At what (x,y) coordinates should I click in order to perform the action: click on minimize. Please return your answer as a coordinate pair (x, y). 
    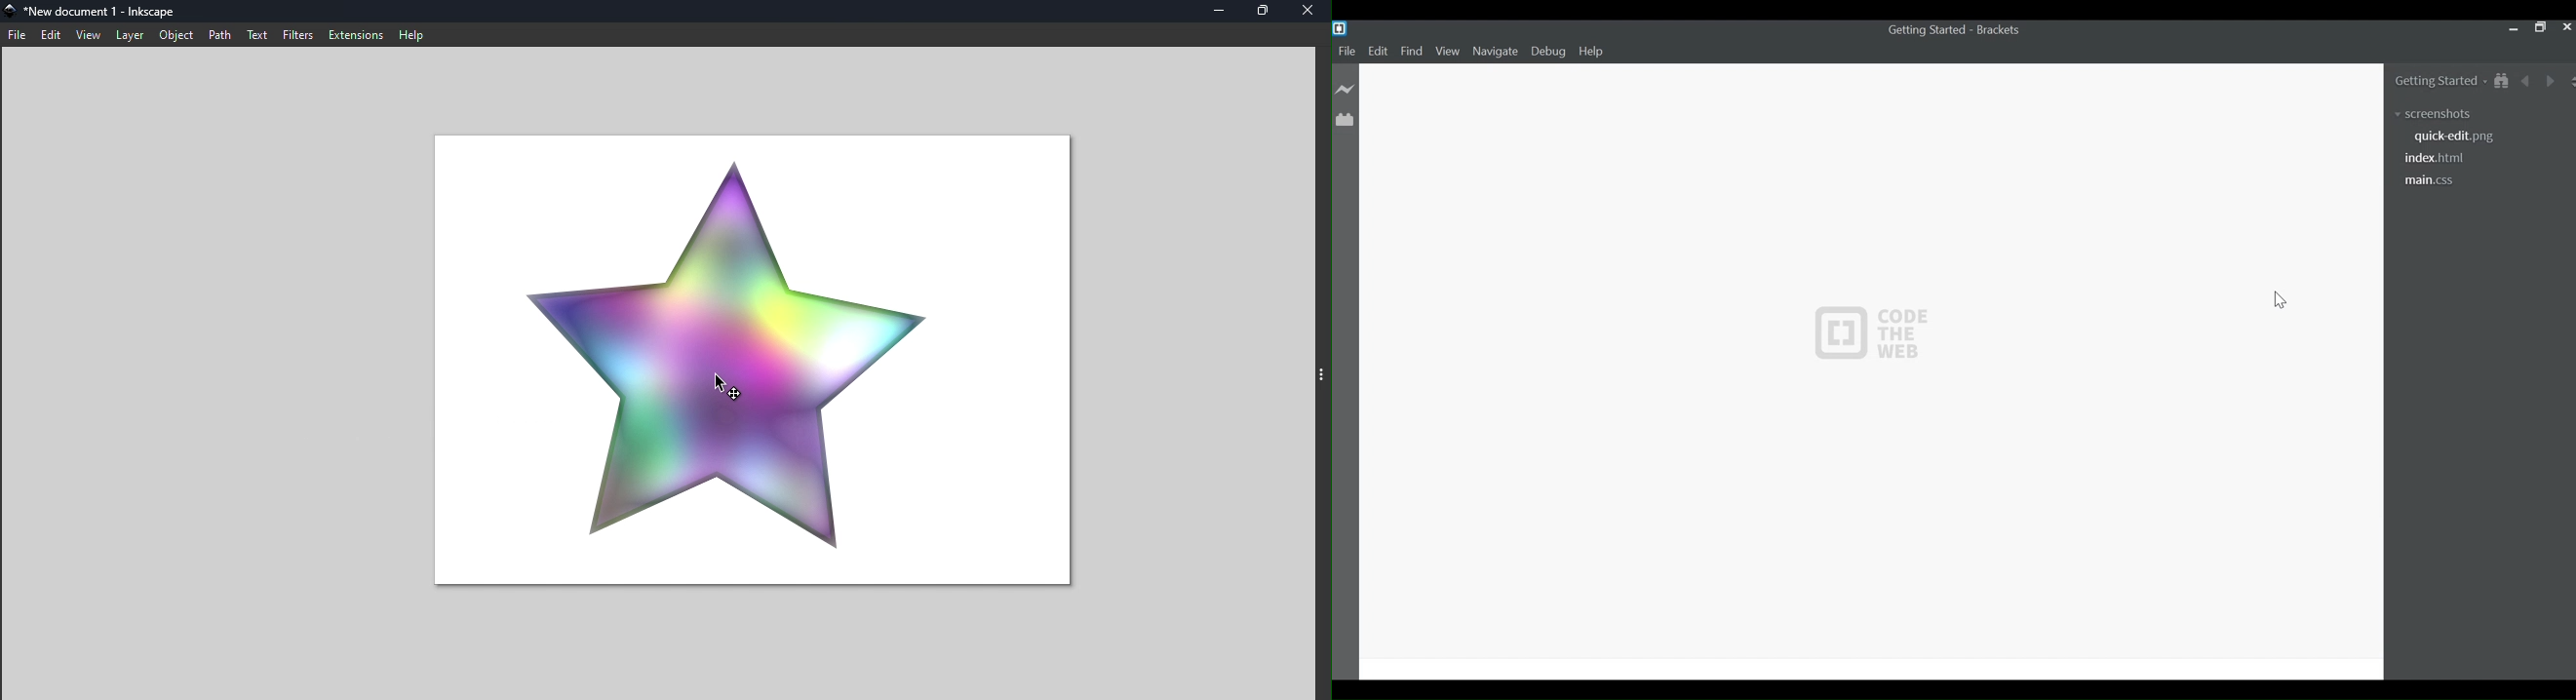
    Looking at the image, I should click on (2513, 29).